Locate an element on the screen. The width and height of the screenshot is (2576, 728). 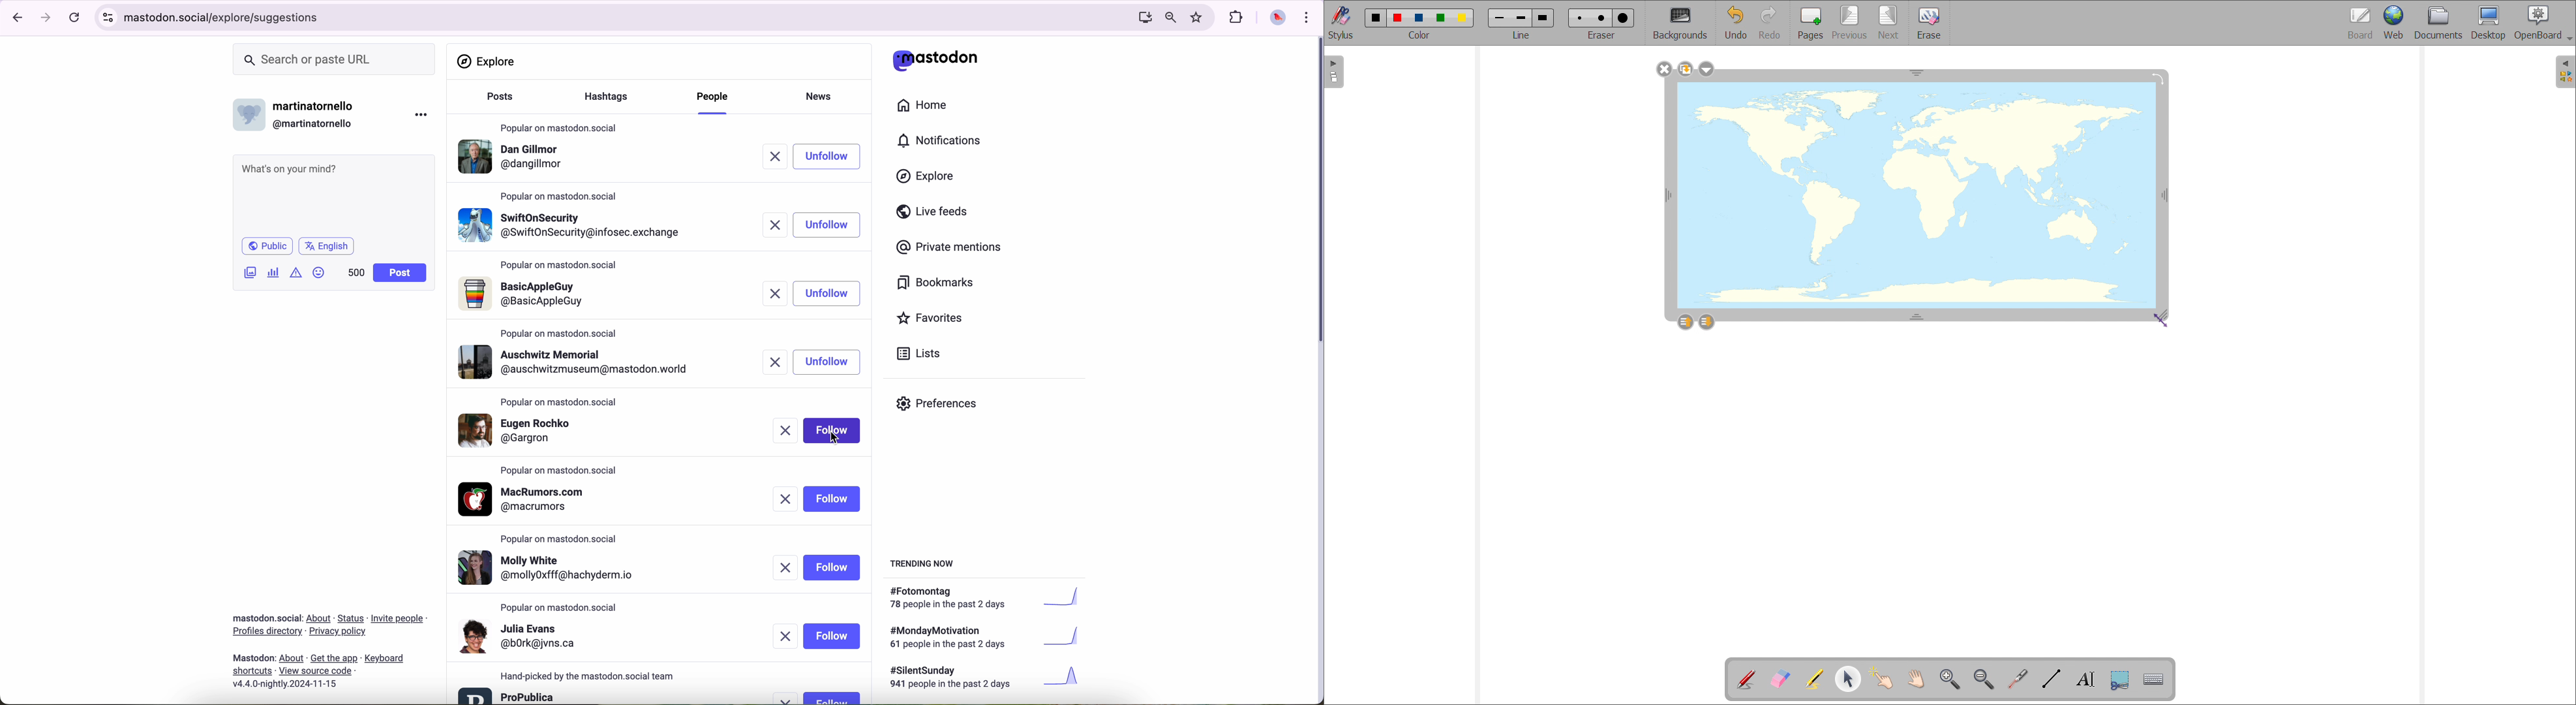
resize is located at coordinates (2166, 316).